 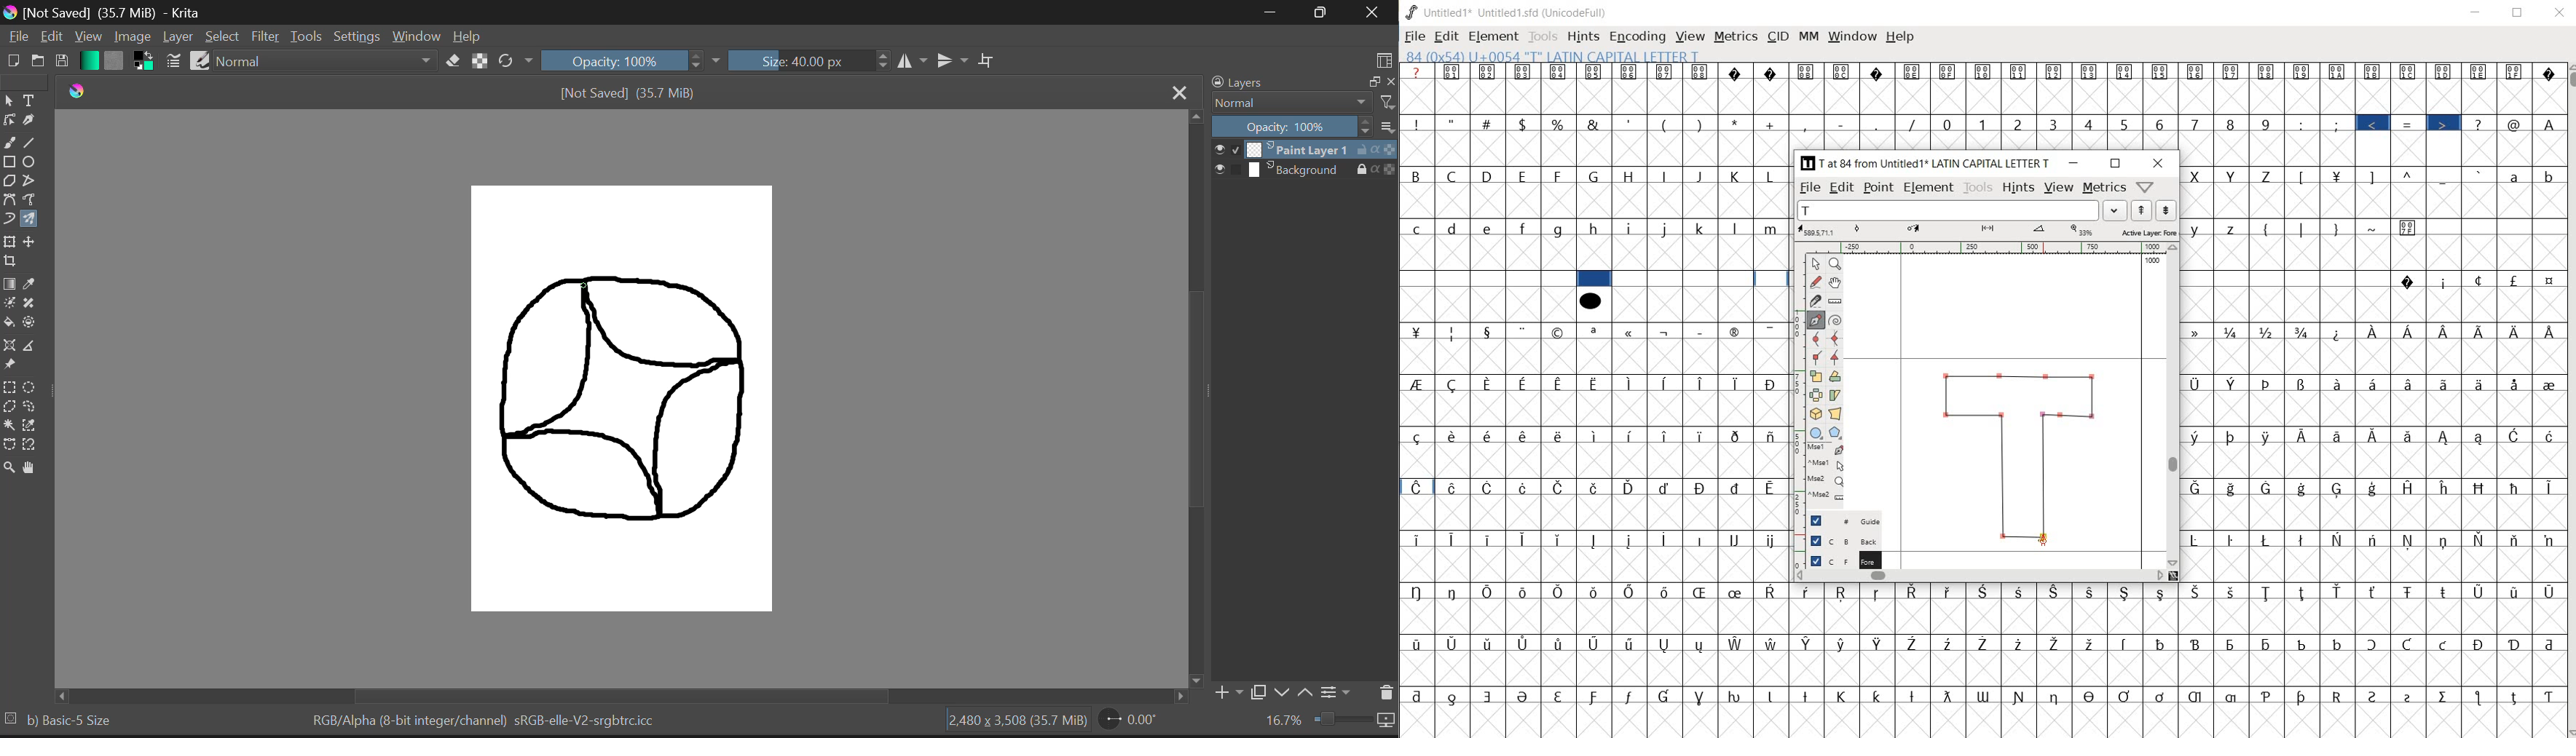 I want to click on Symbol, so click(x=2200, y=333).